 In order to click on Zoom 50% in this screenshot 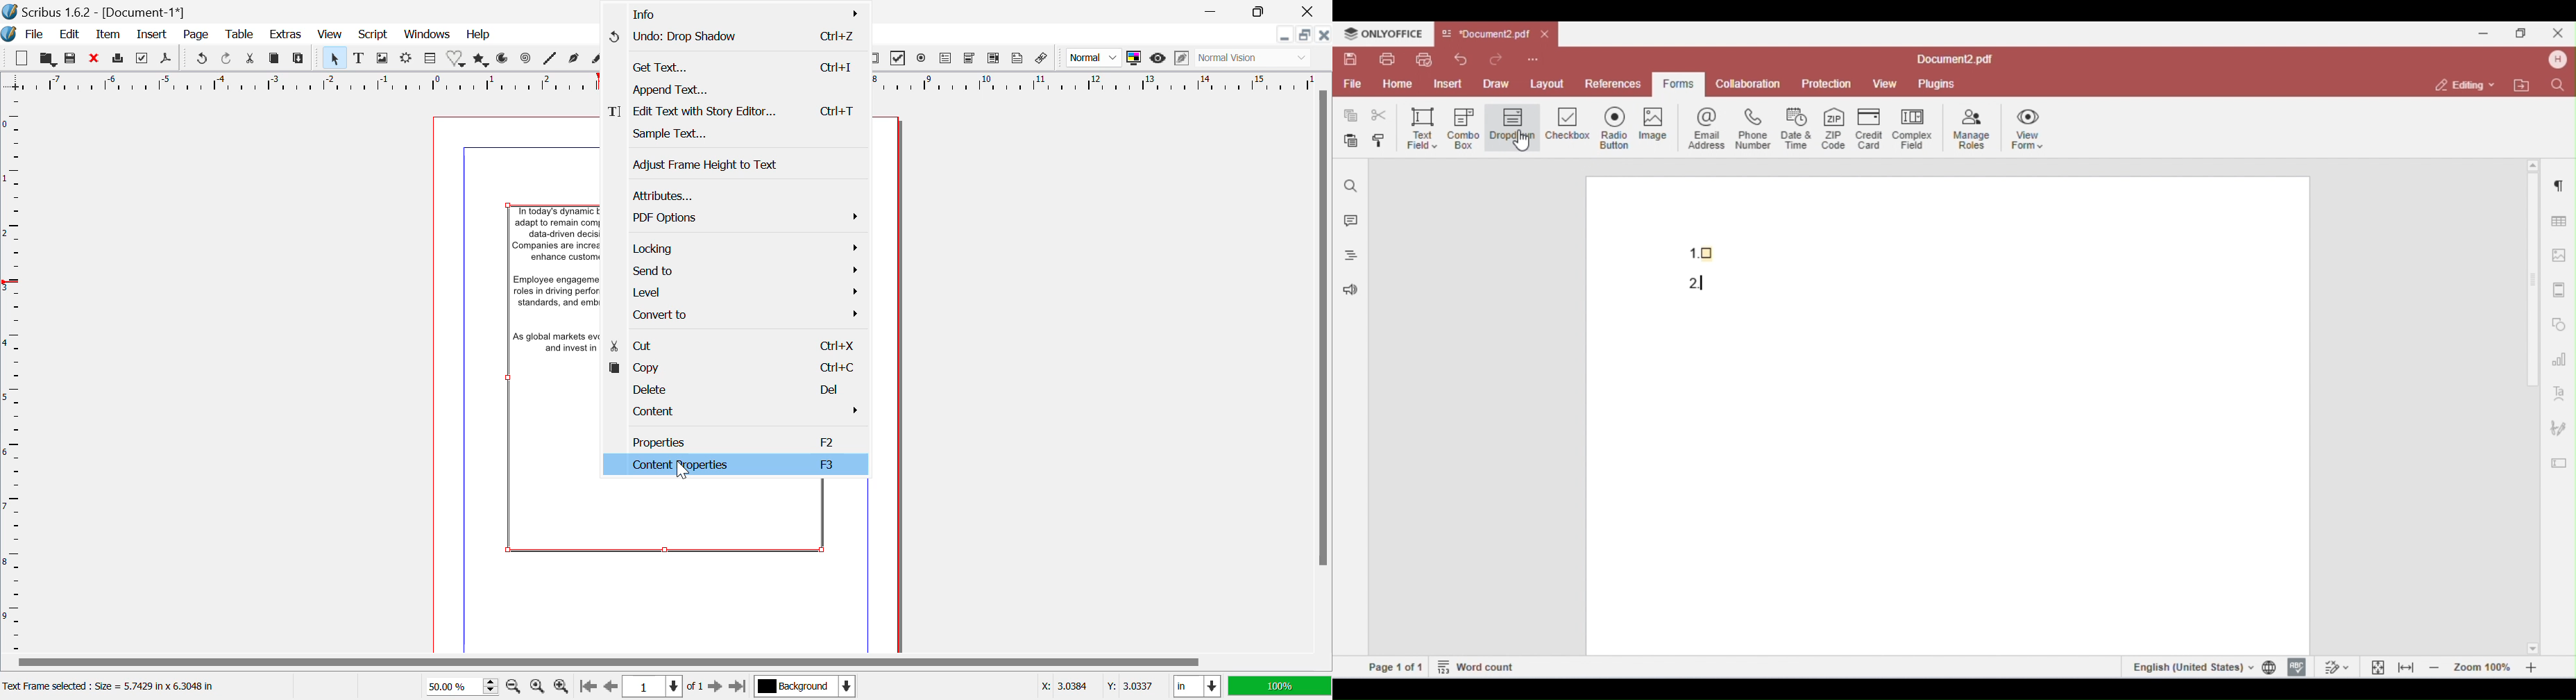, I will do `click(461, 685)`.